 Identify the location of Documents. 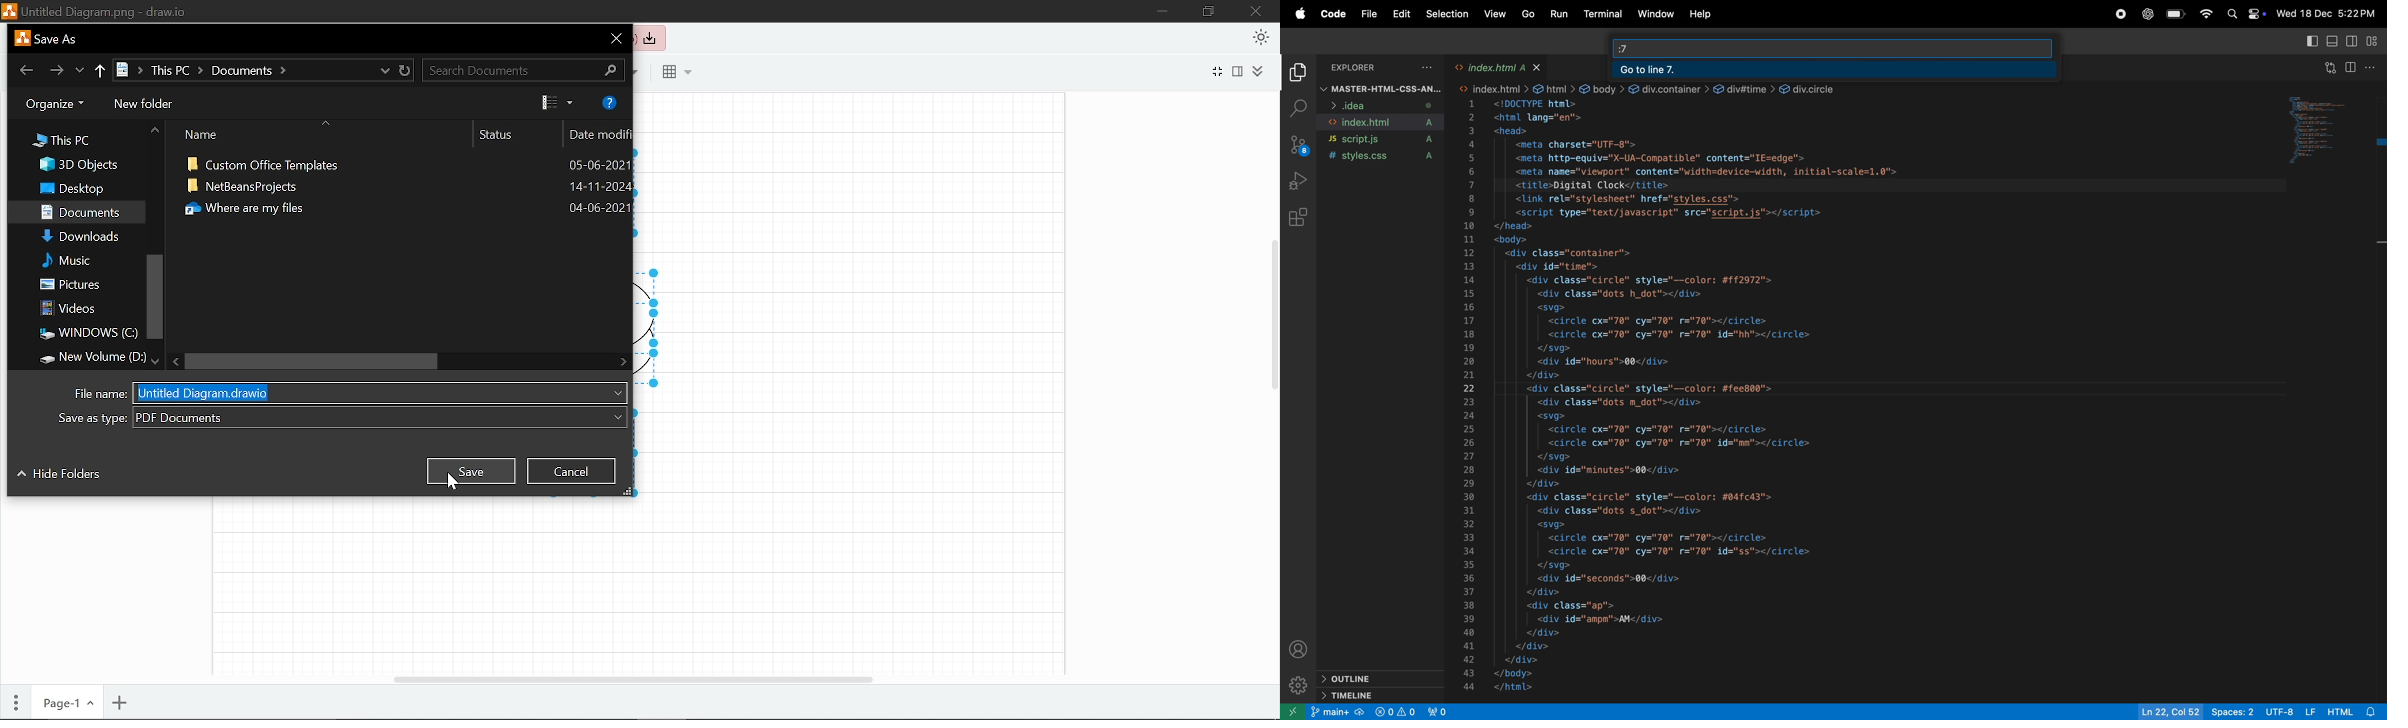
(82, 213).